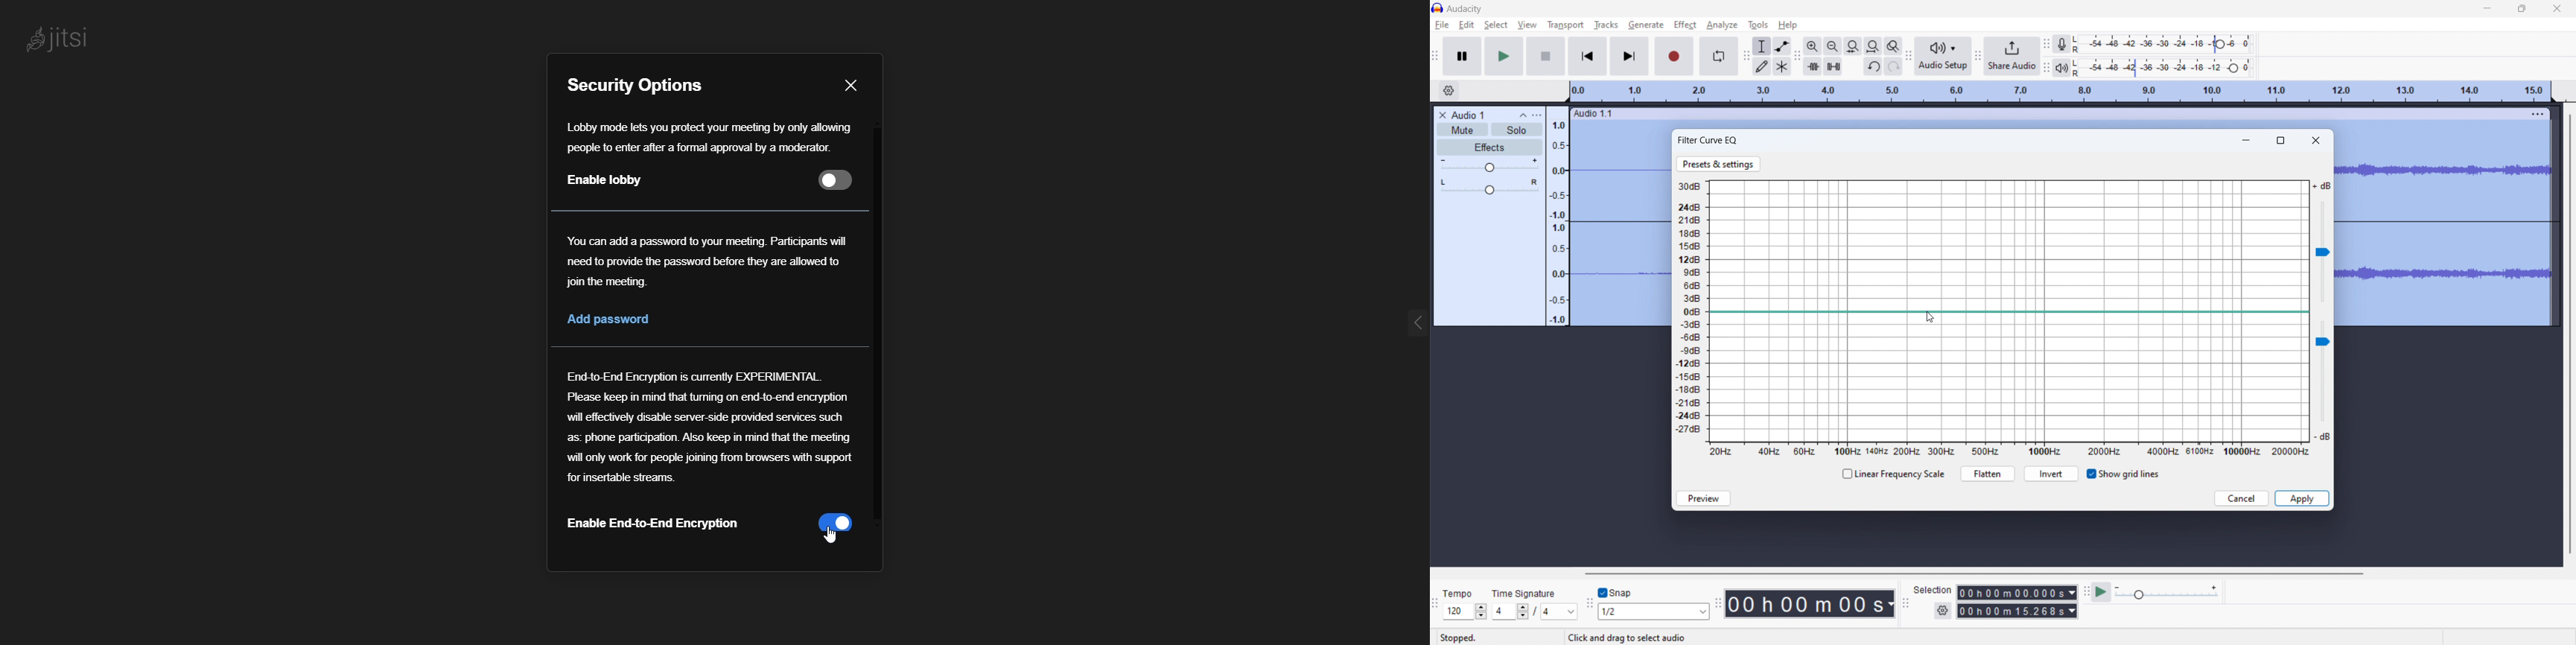  I want to click on volume slider, so click(2323, 242).